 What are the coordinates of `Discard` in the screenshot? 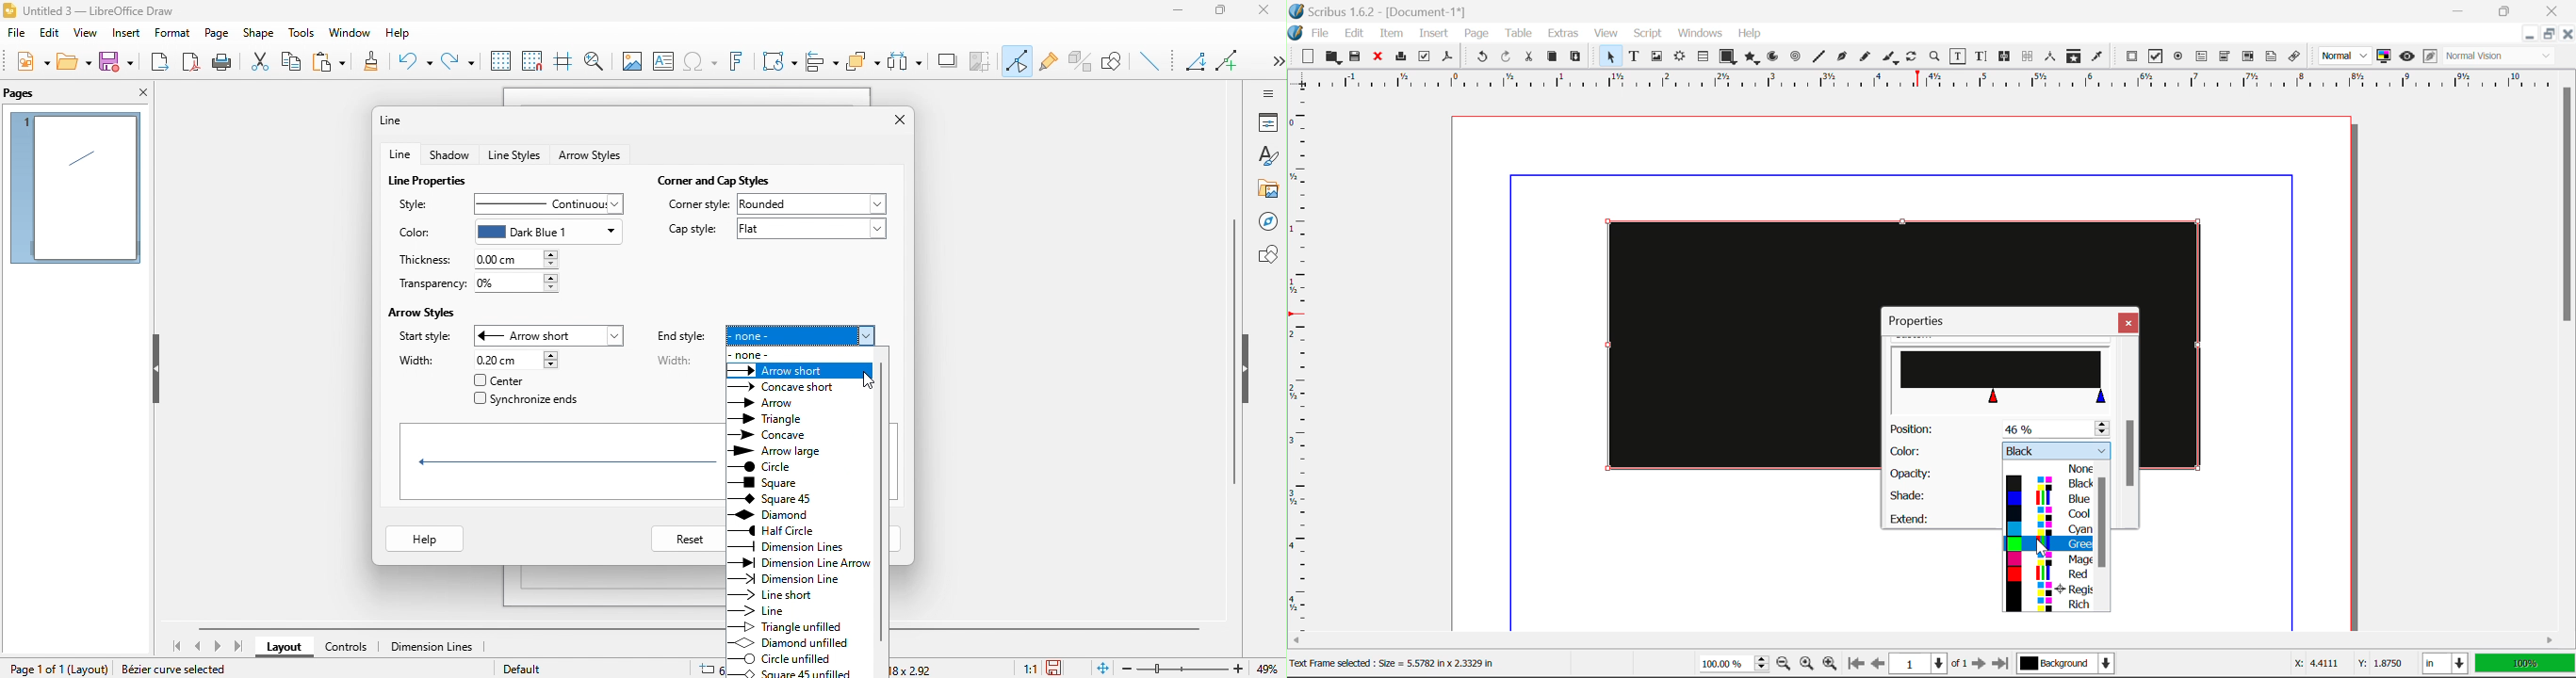 It's located at (1377, 58).